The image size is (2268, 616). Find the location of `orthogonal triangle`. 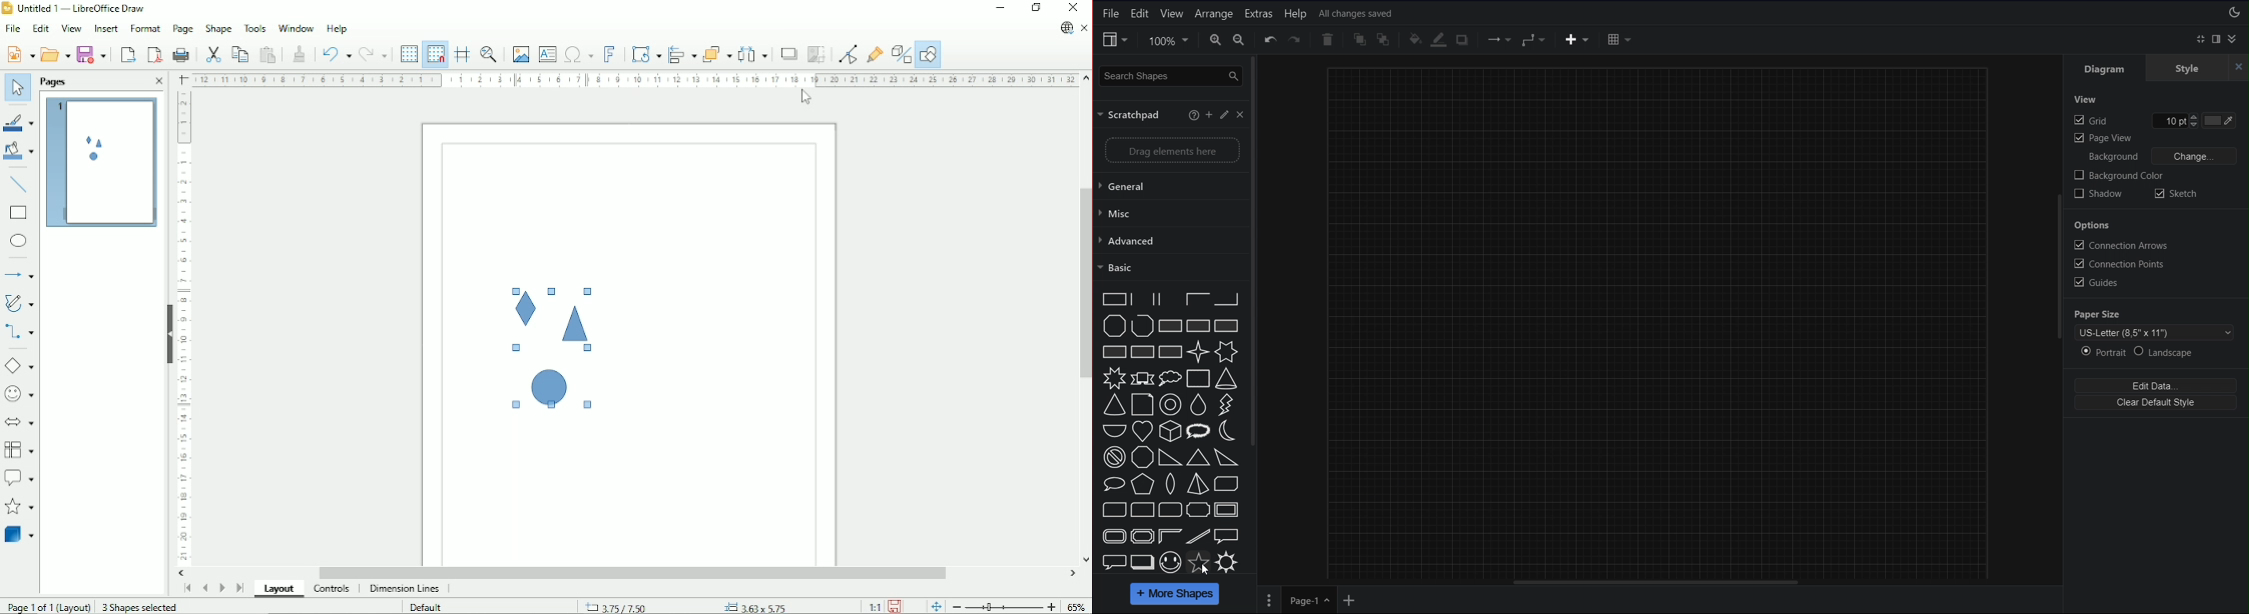

orthogonal triangle is located at coordinates (1171, 457).